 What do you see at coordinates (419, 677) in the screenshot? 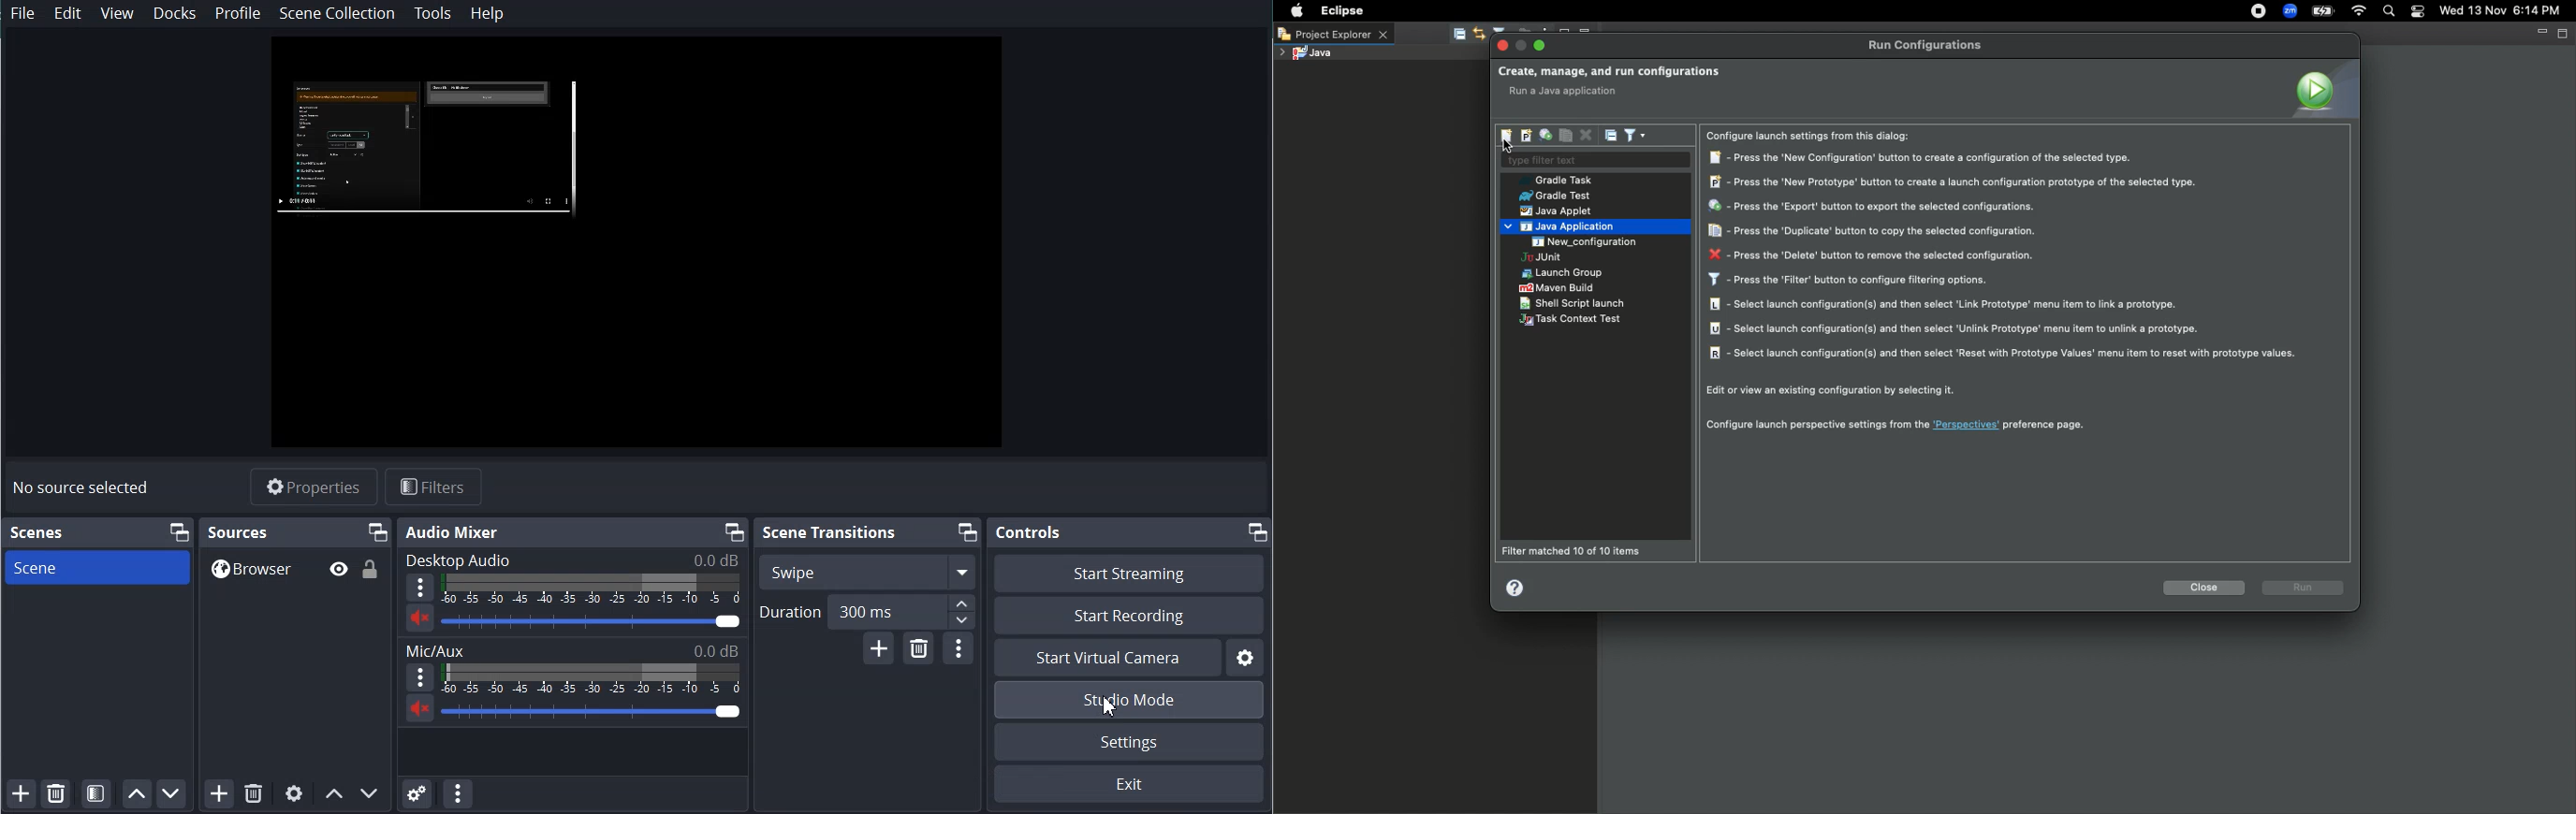
I see `More` at bounding box center [419, 677].